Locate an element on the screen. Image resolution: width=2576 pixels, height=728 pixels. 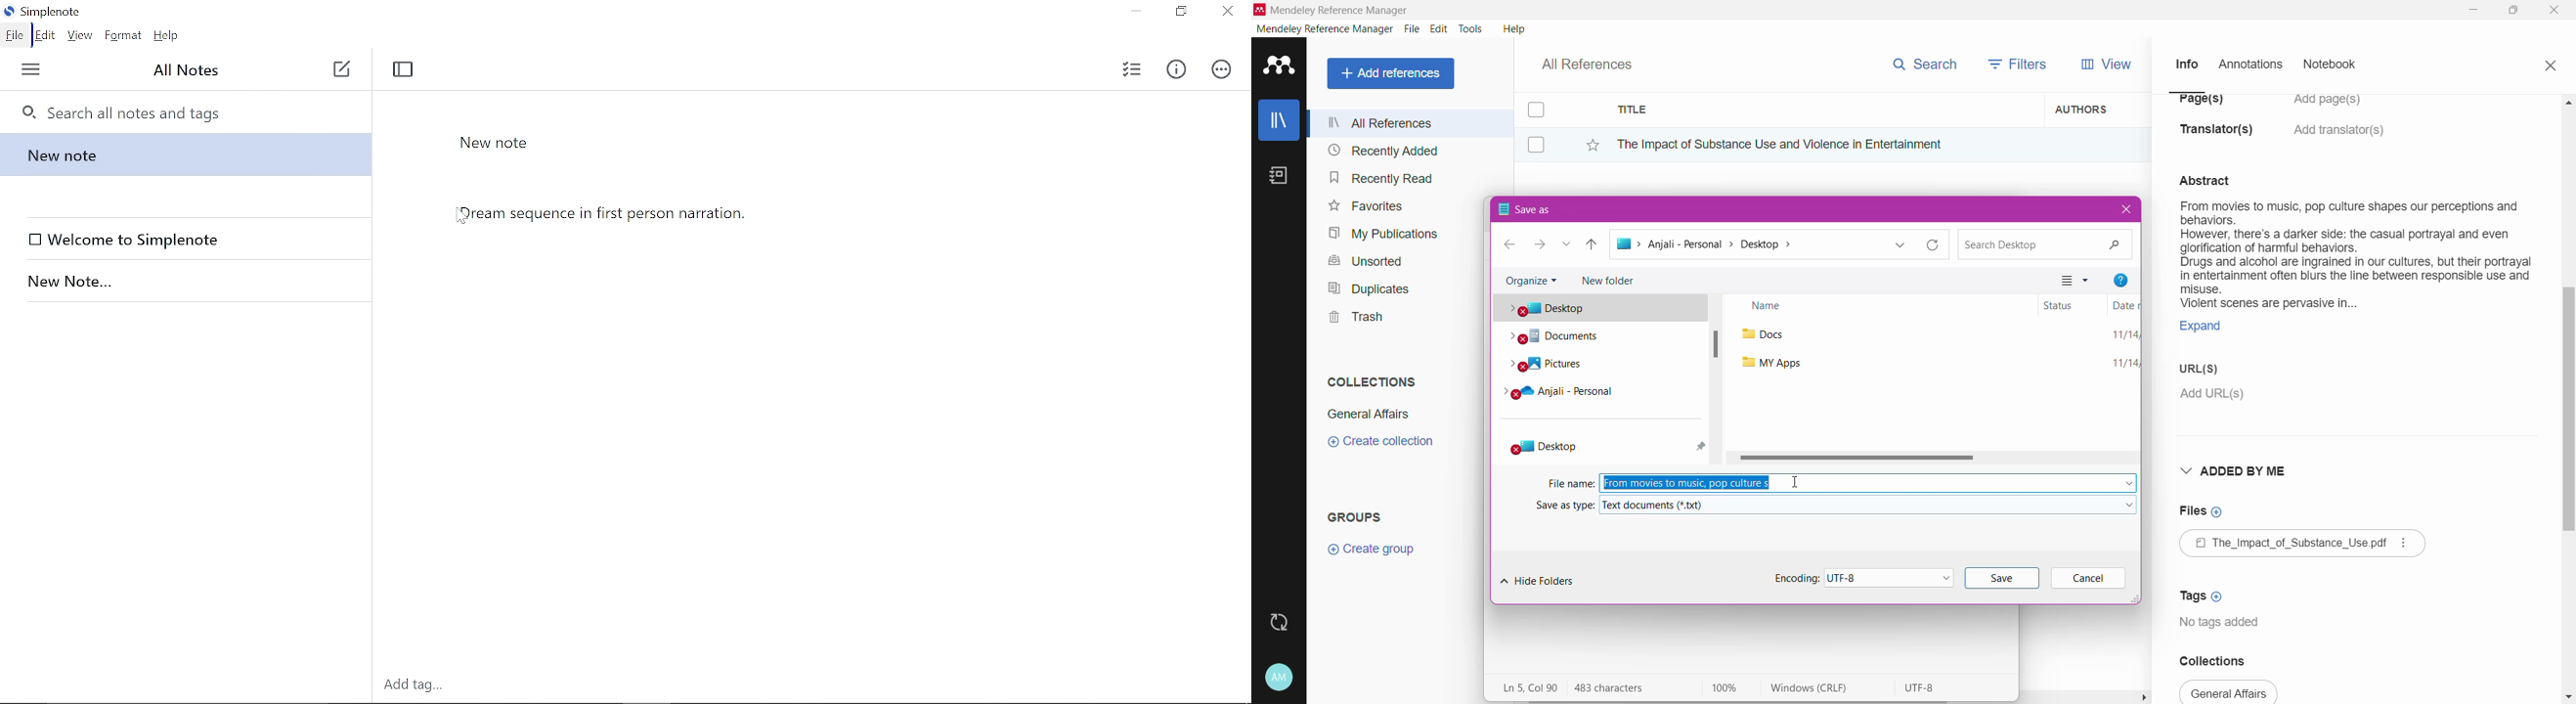
abstract is located at coordinates (2213, 179).